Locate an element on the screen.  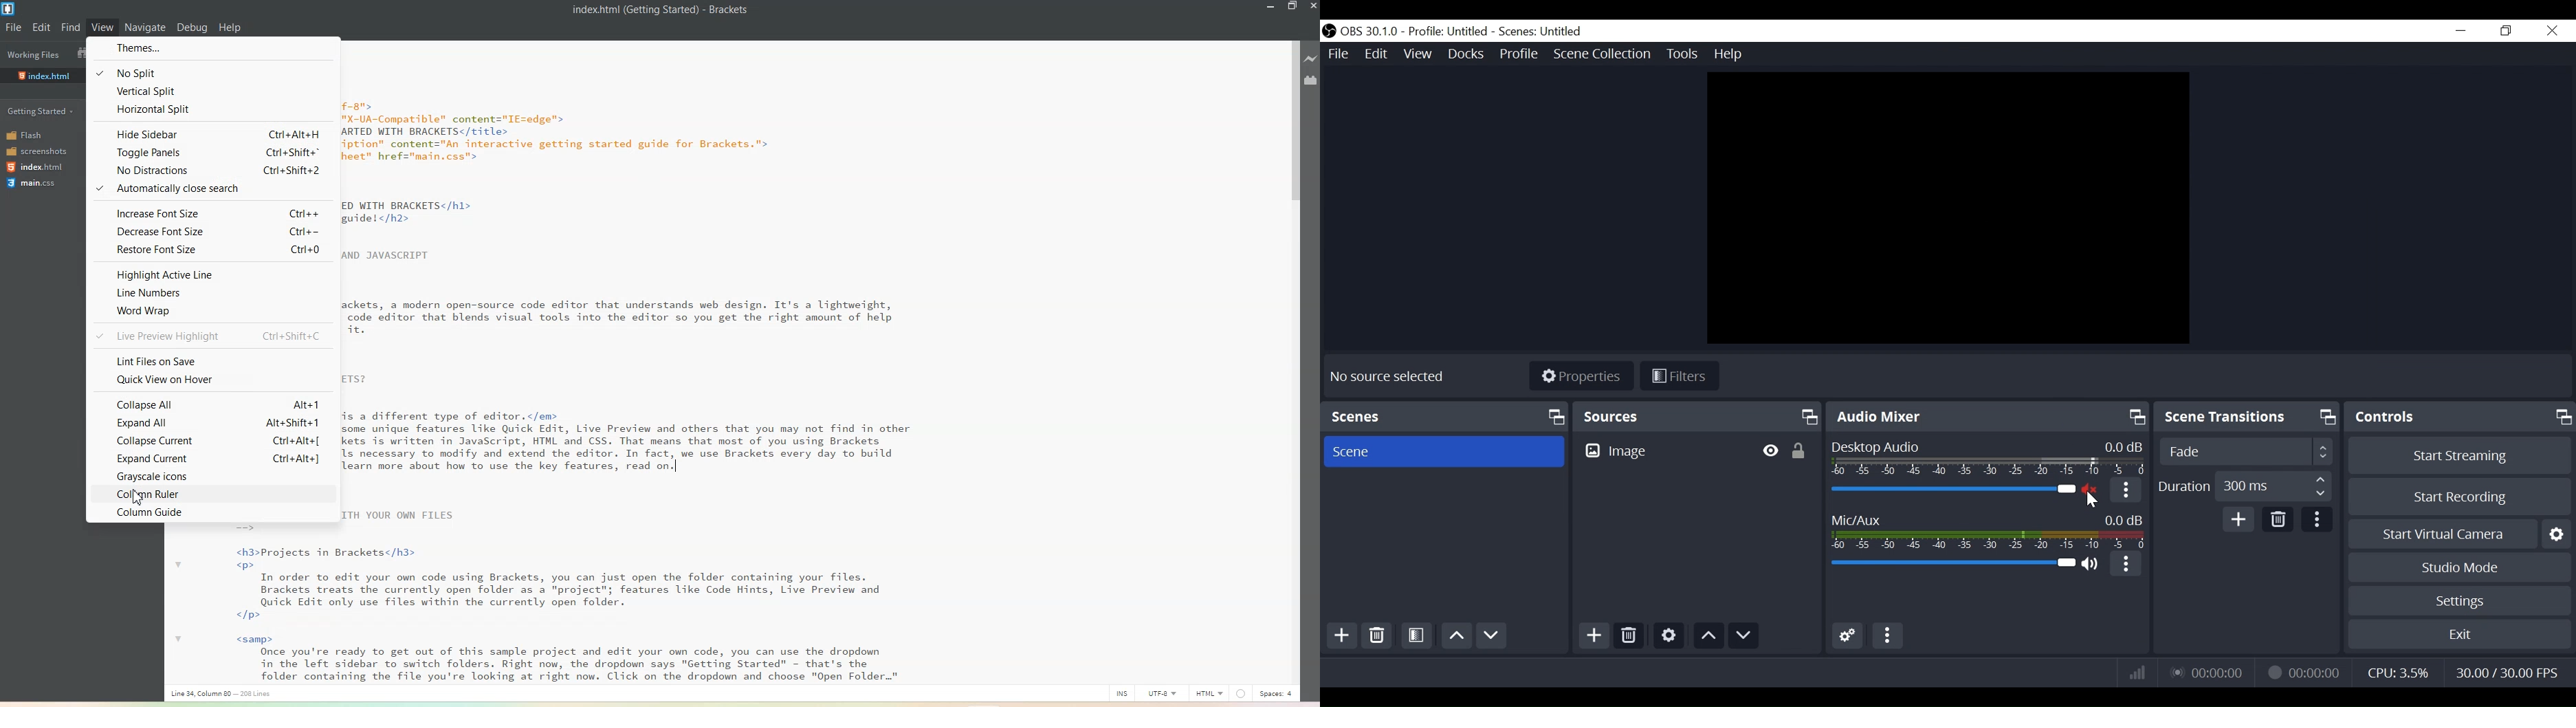
Controls is located at coordinates (2461, 418).